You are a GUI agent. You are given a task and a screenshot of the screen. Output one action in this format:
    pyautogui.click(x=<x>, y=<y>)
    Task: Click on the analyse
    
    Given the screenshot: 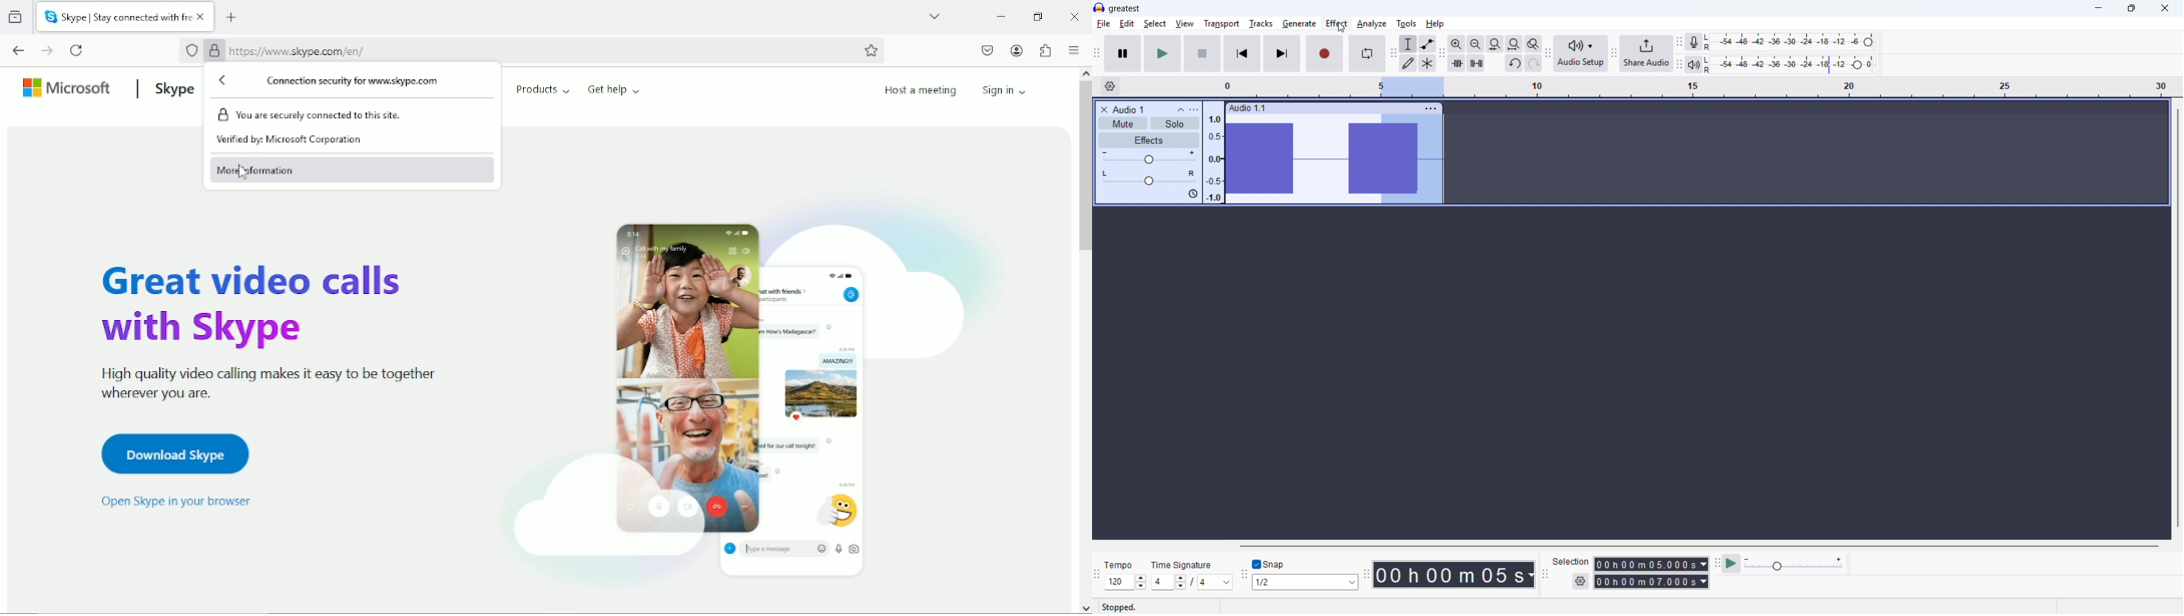 What is the action you would take?
    pyautogui.click(x=1371, y=24)
    